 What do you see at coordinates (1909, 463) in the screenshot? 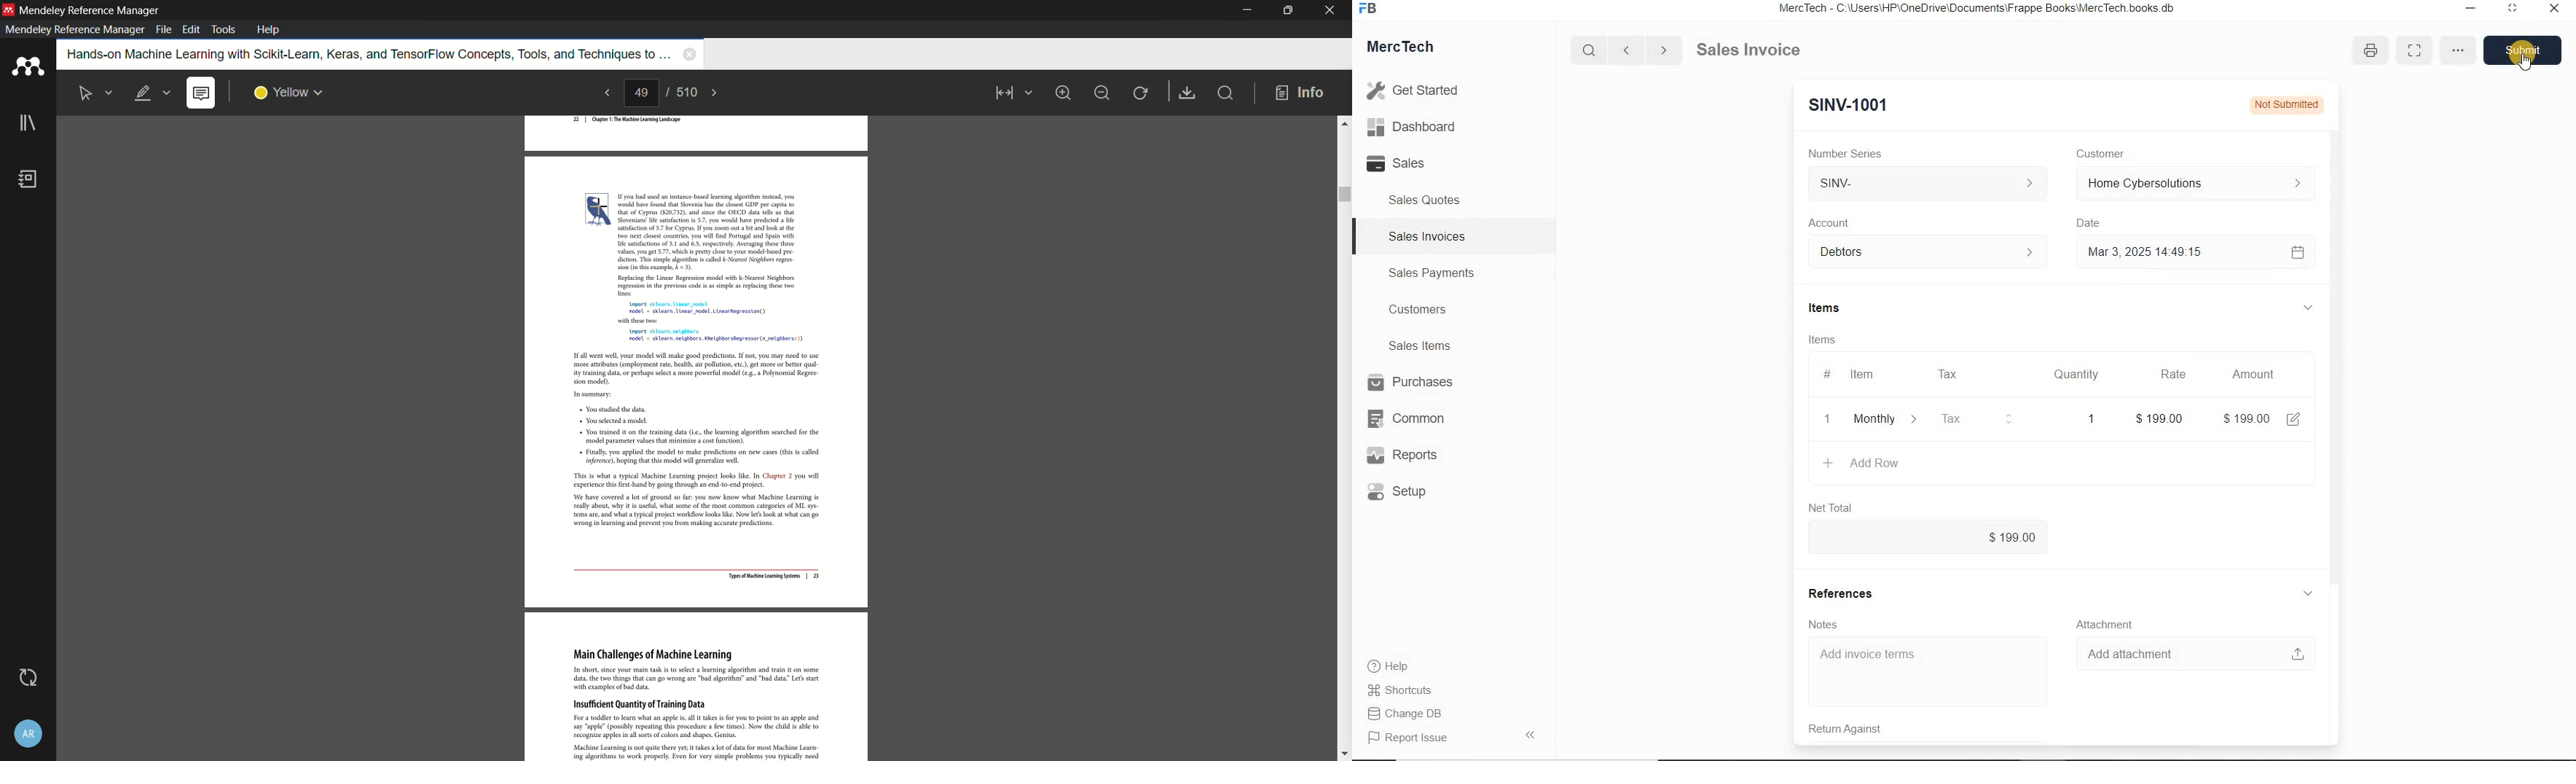
I see `create` at bounding box center [1909, 463].